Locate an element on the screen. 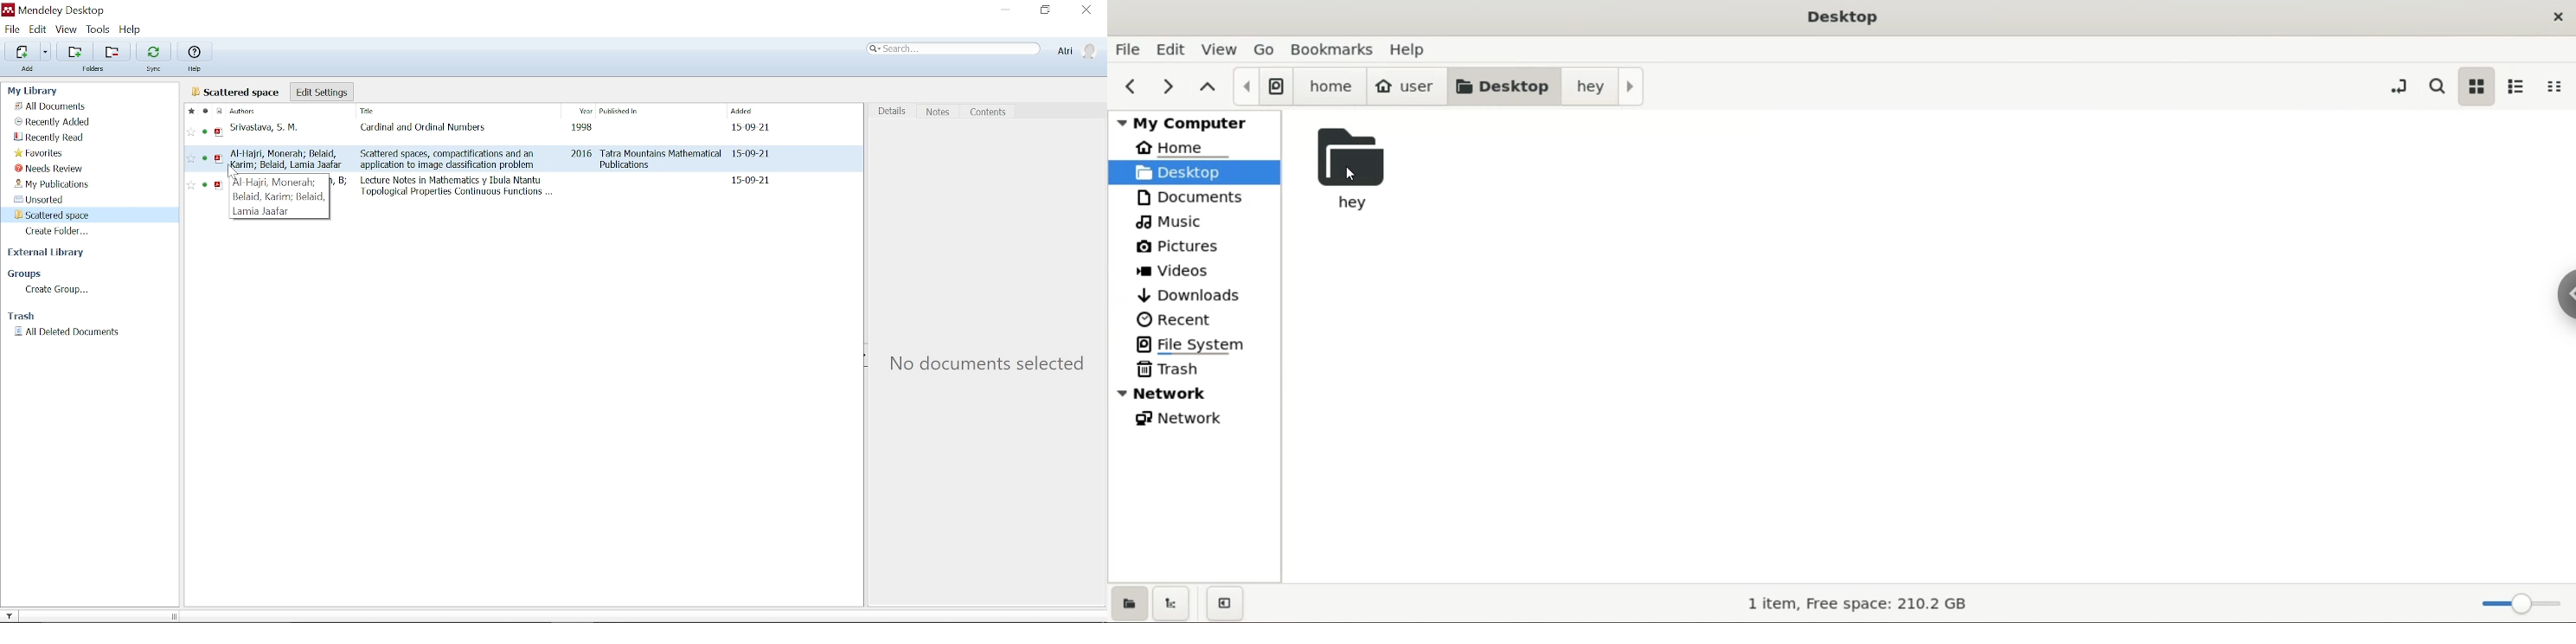  documents is located at coordinates (1194, 200).